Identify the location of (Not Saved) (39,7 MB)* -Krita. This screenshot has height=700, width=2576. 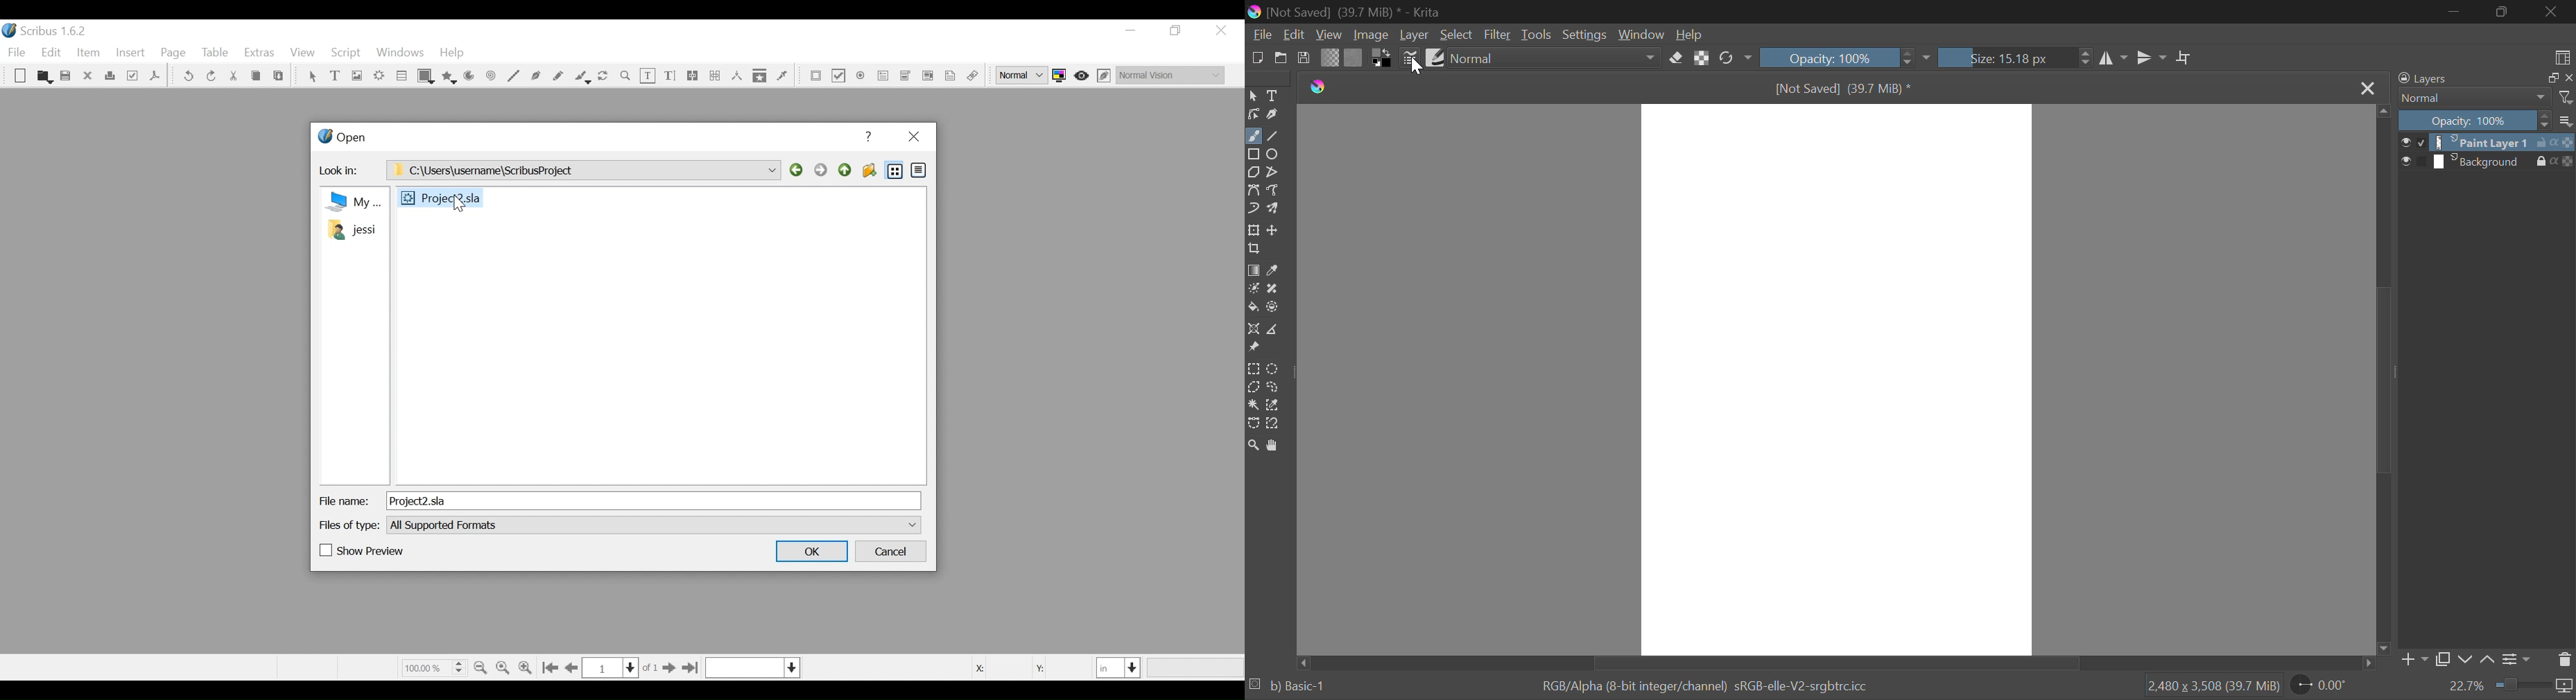
(1349, 12).